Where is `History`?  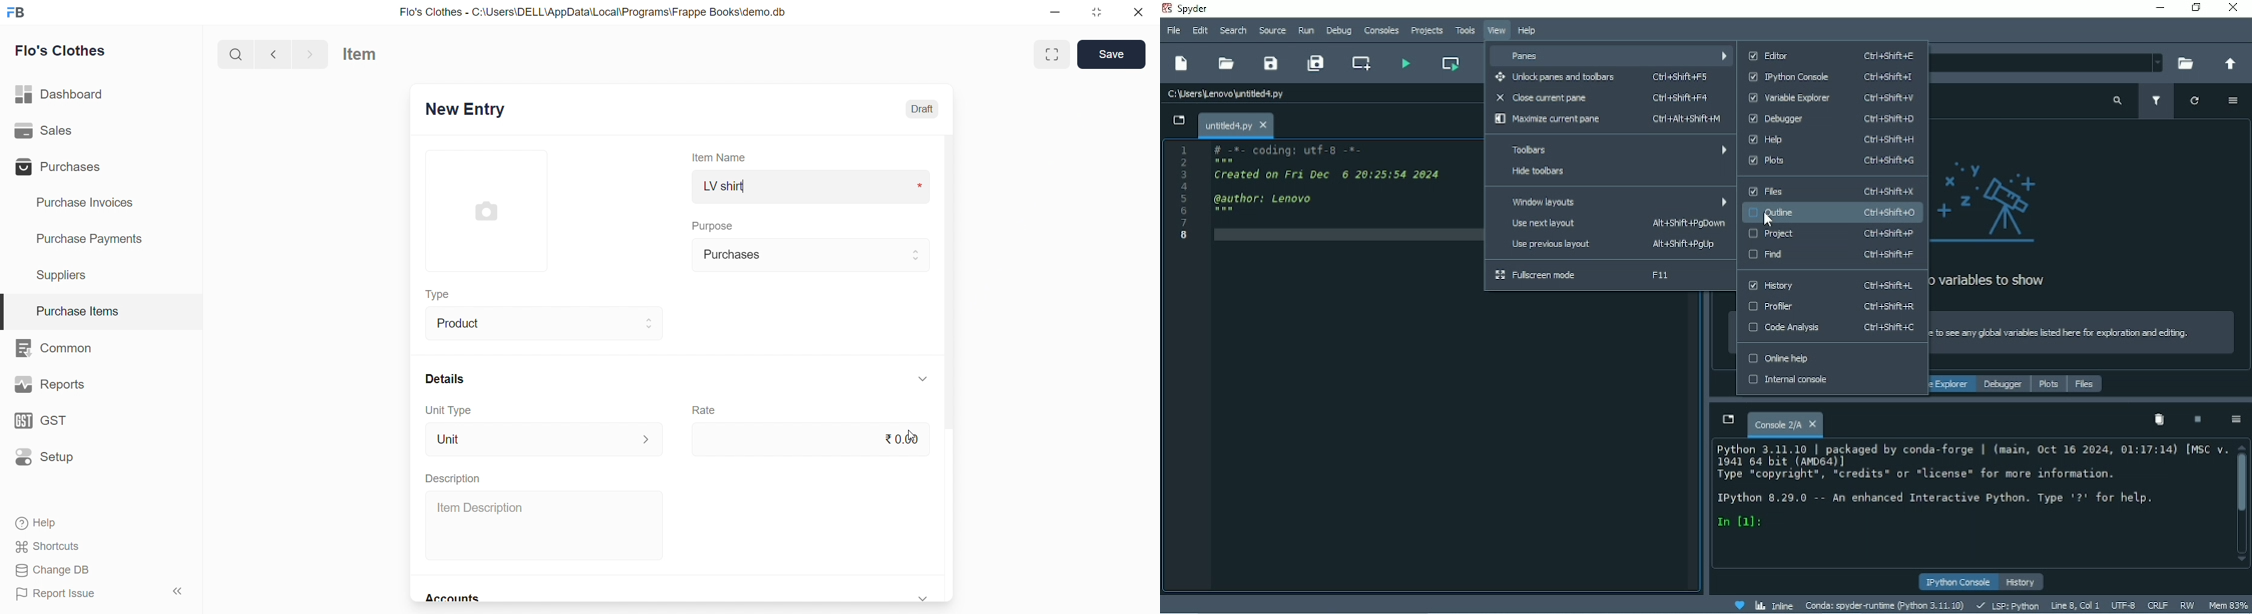
History is located at coordinates (1830, 287).